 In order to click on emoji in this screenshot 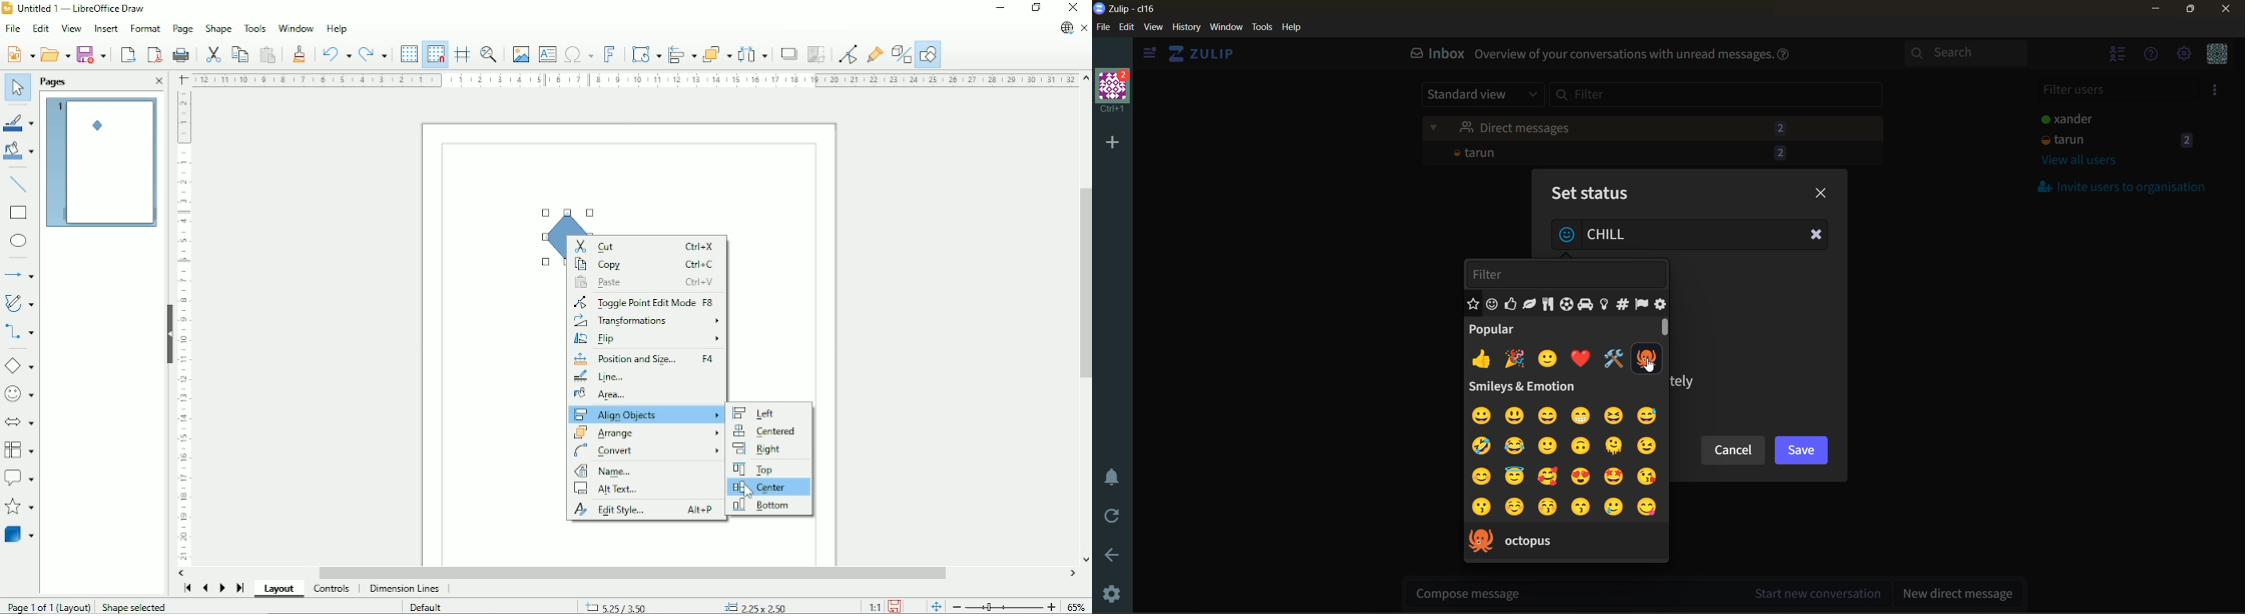, I will do `click(1470, 303)`.